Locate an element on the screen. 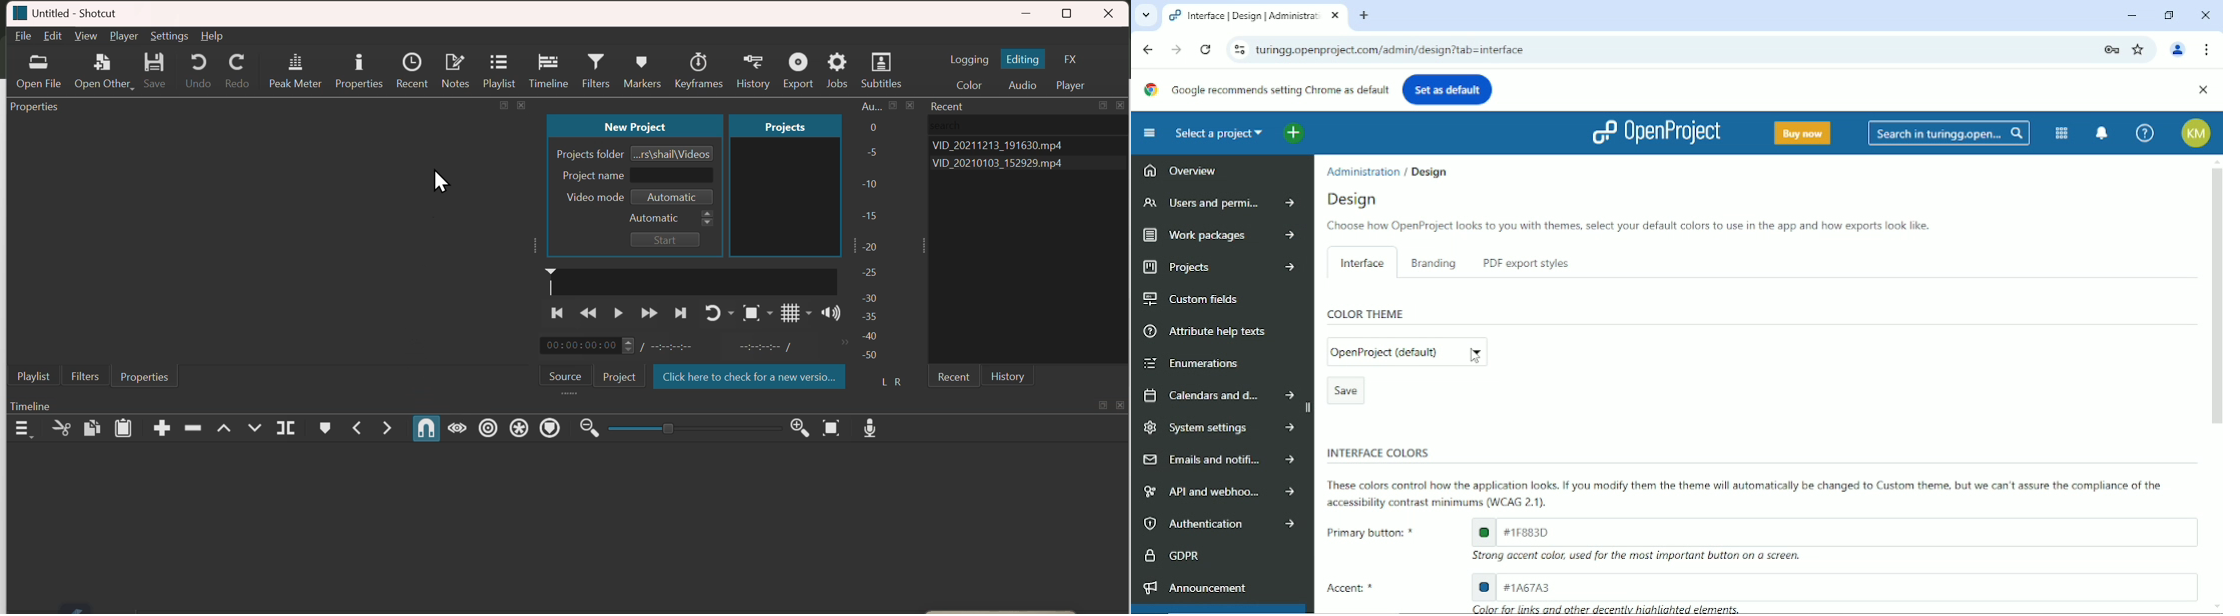 The height and width of the screenshot is (616, 2240). History is located at coordinates (1009, 375).